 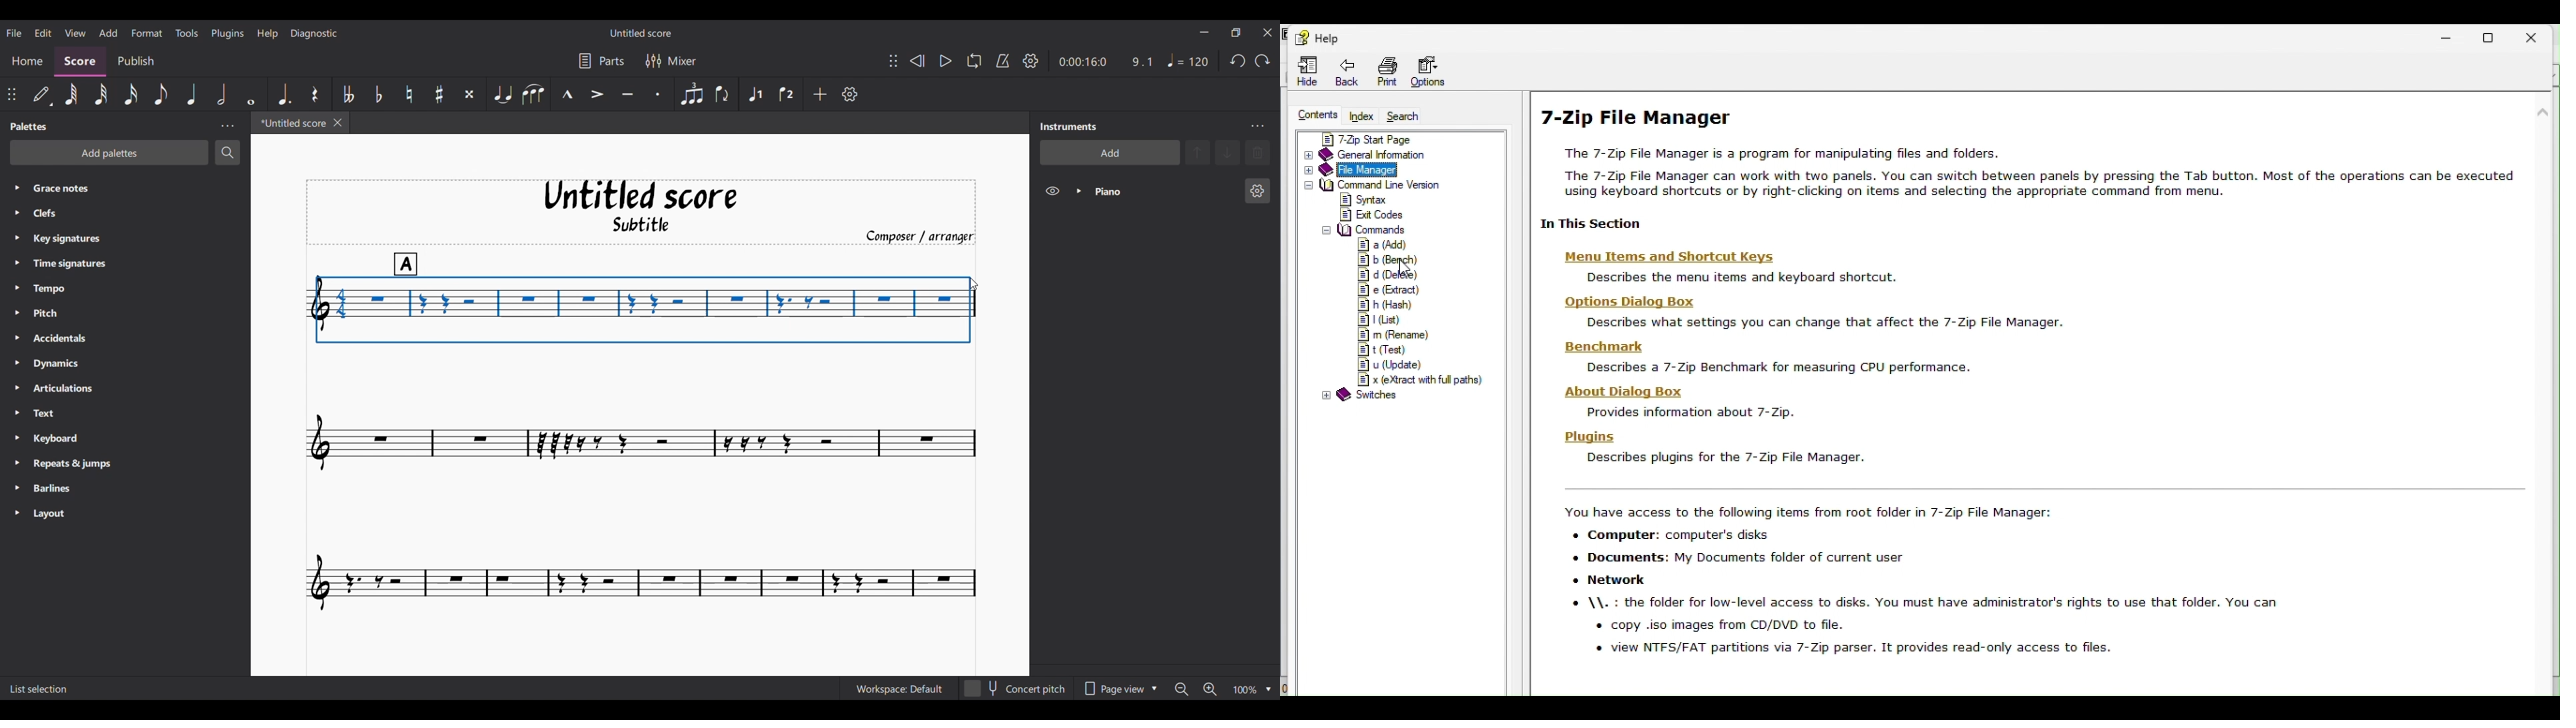 What do you see at coordinates (79, 339) in the screenshot?
I see `Accidentals` at bounding box center [79, 339].